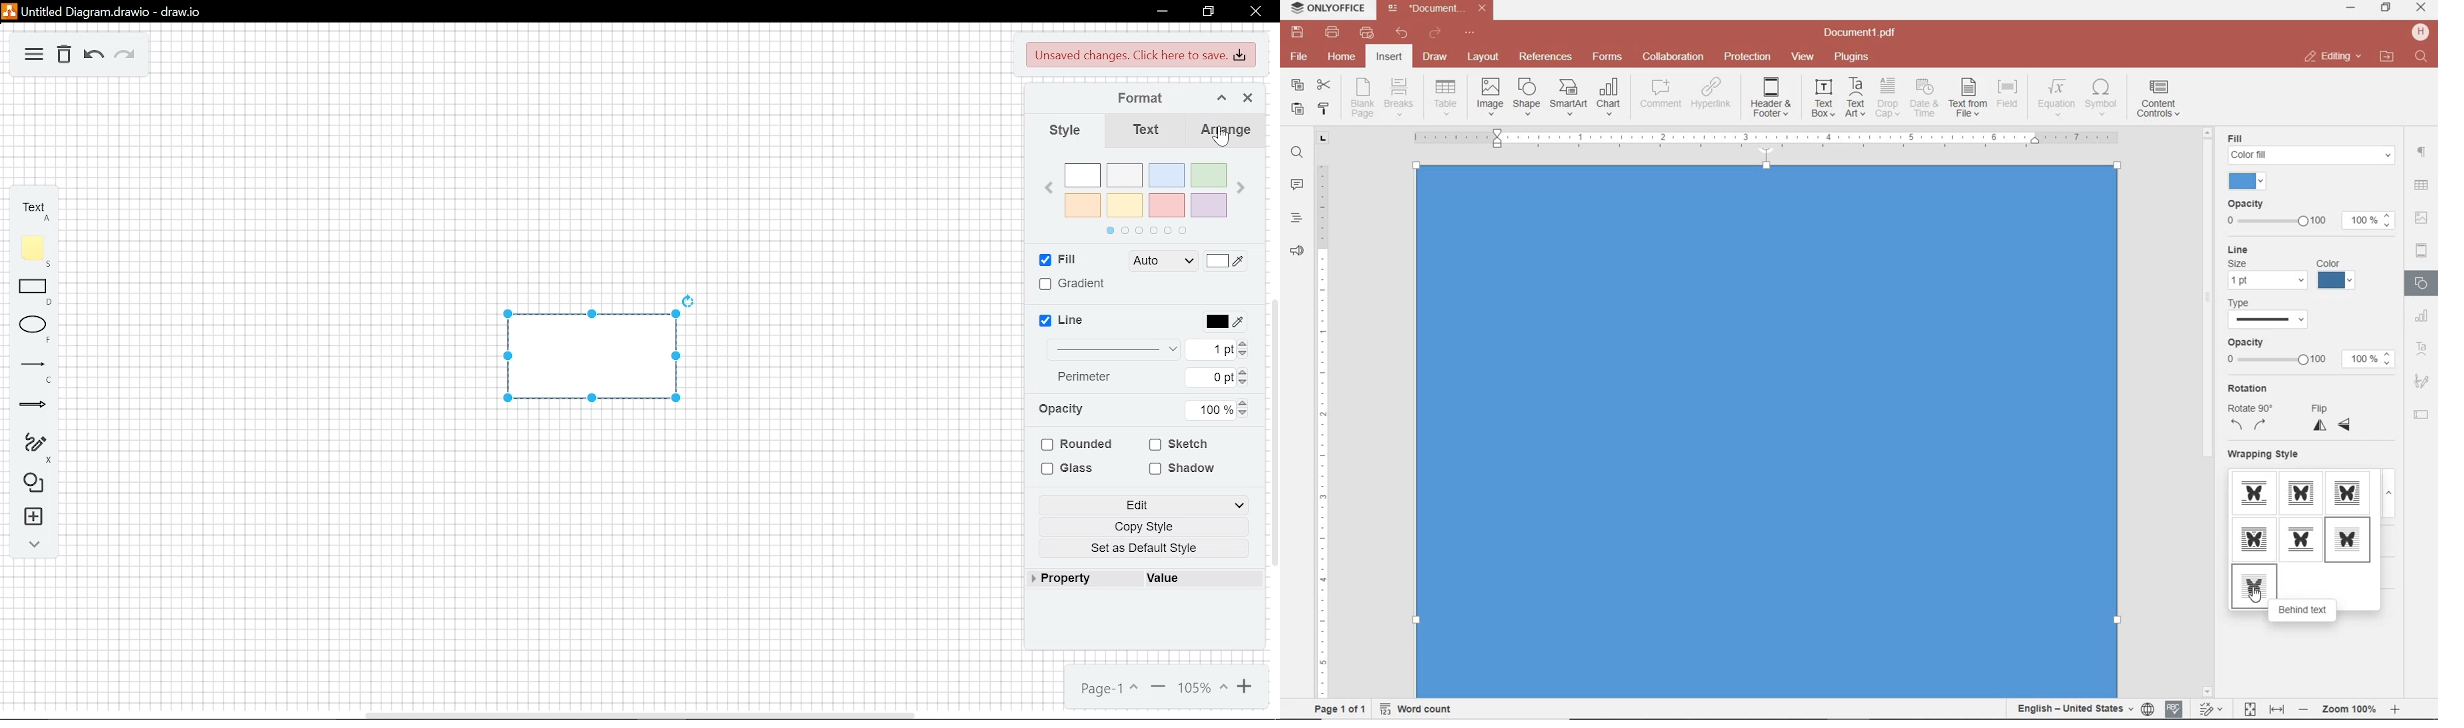  What do you see at coordinates (1061, 411) in the screenshot?
I see `opacity` at bounding box center [1061, 411].